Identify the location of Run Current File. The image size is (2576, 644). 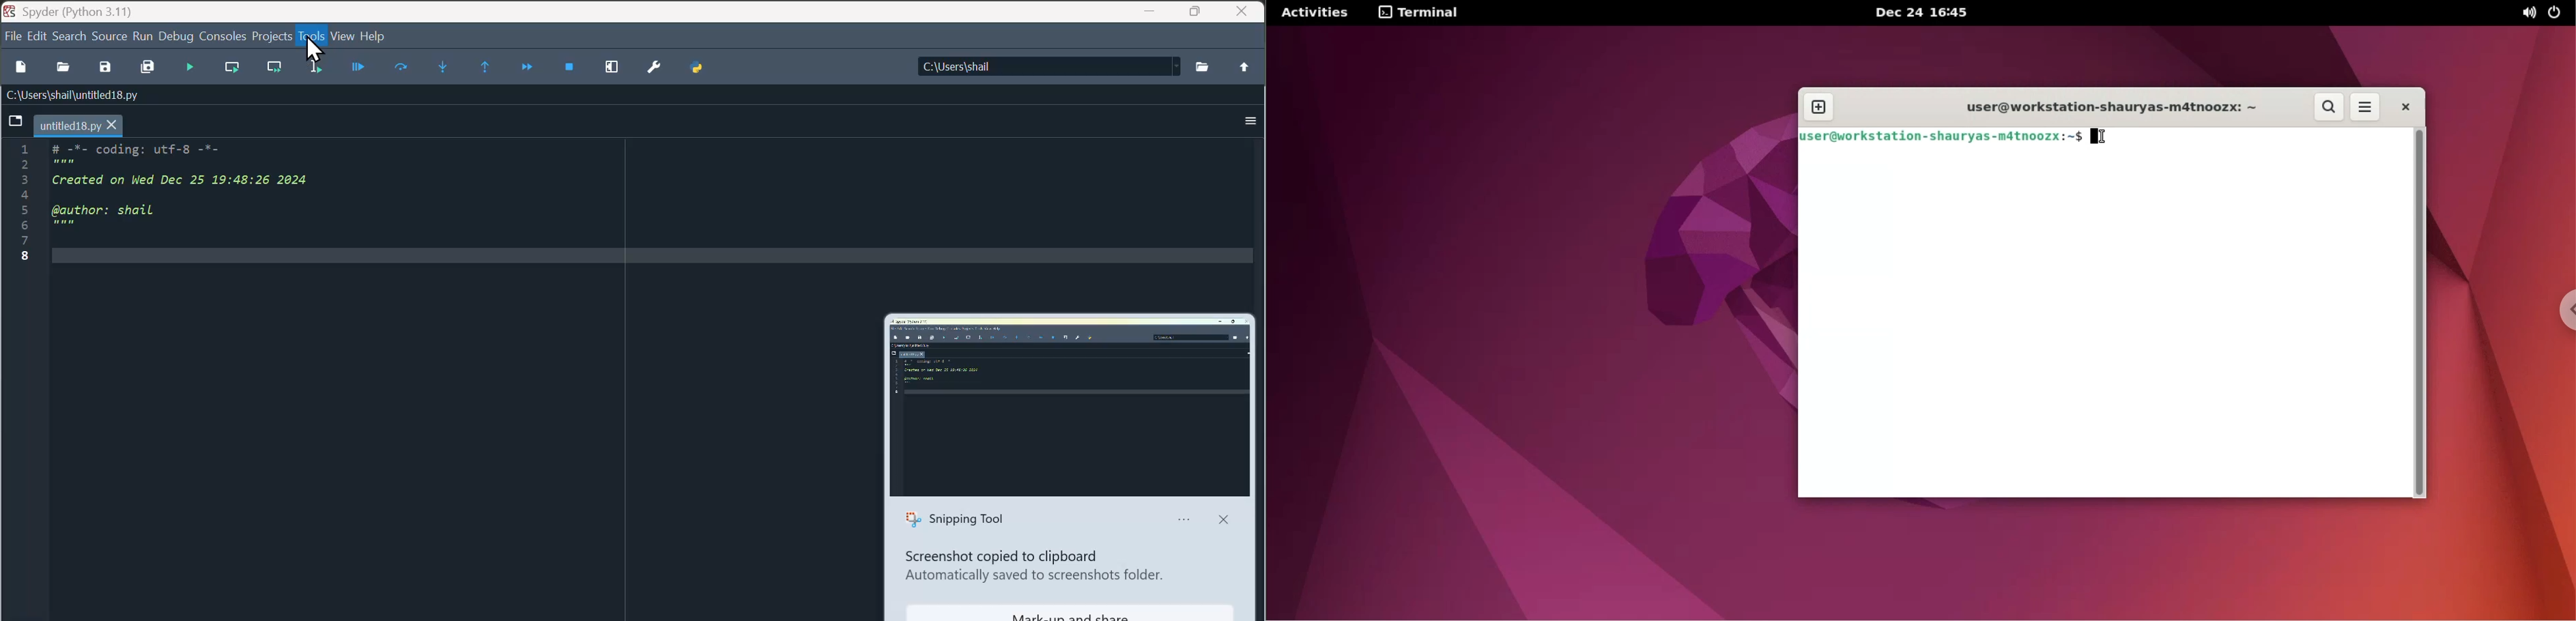
(402, 69).